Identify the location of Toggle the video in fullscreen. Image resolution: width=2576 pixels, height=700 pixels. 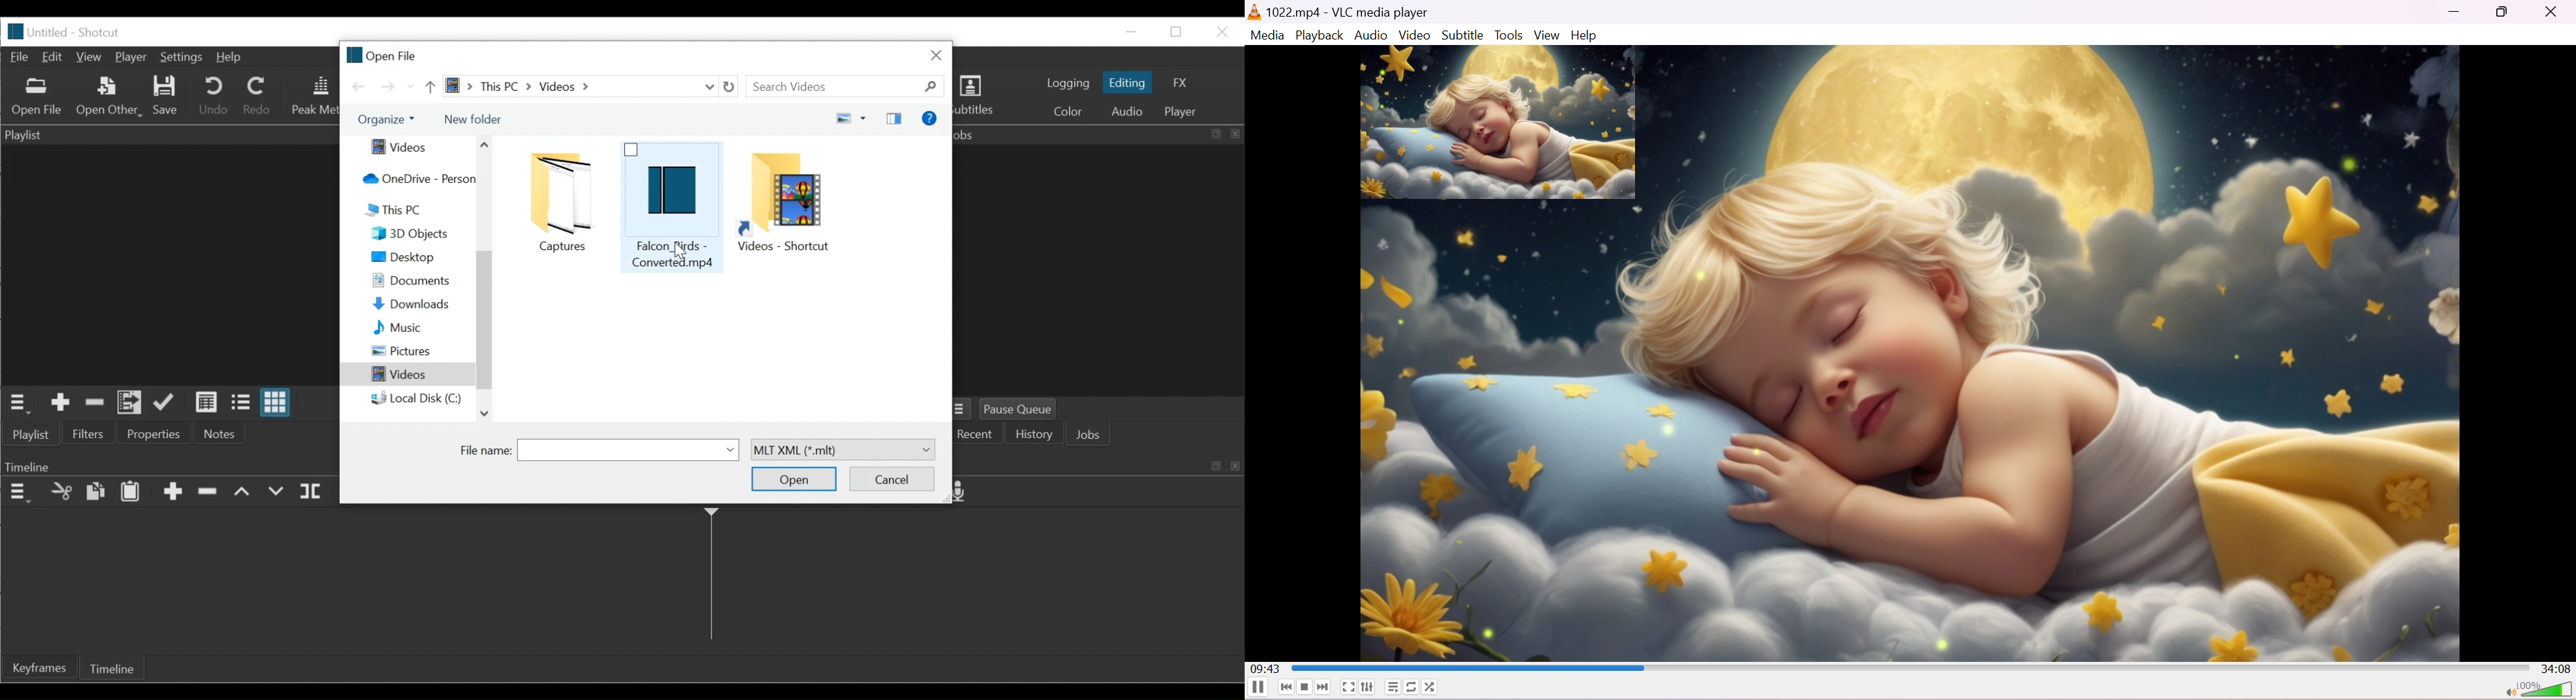
(1348, 688).